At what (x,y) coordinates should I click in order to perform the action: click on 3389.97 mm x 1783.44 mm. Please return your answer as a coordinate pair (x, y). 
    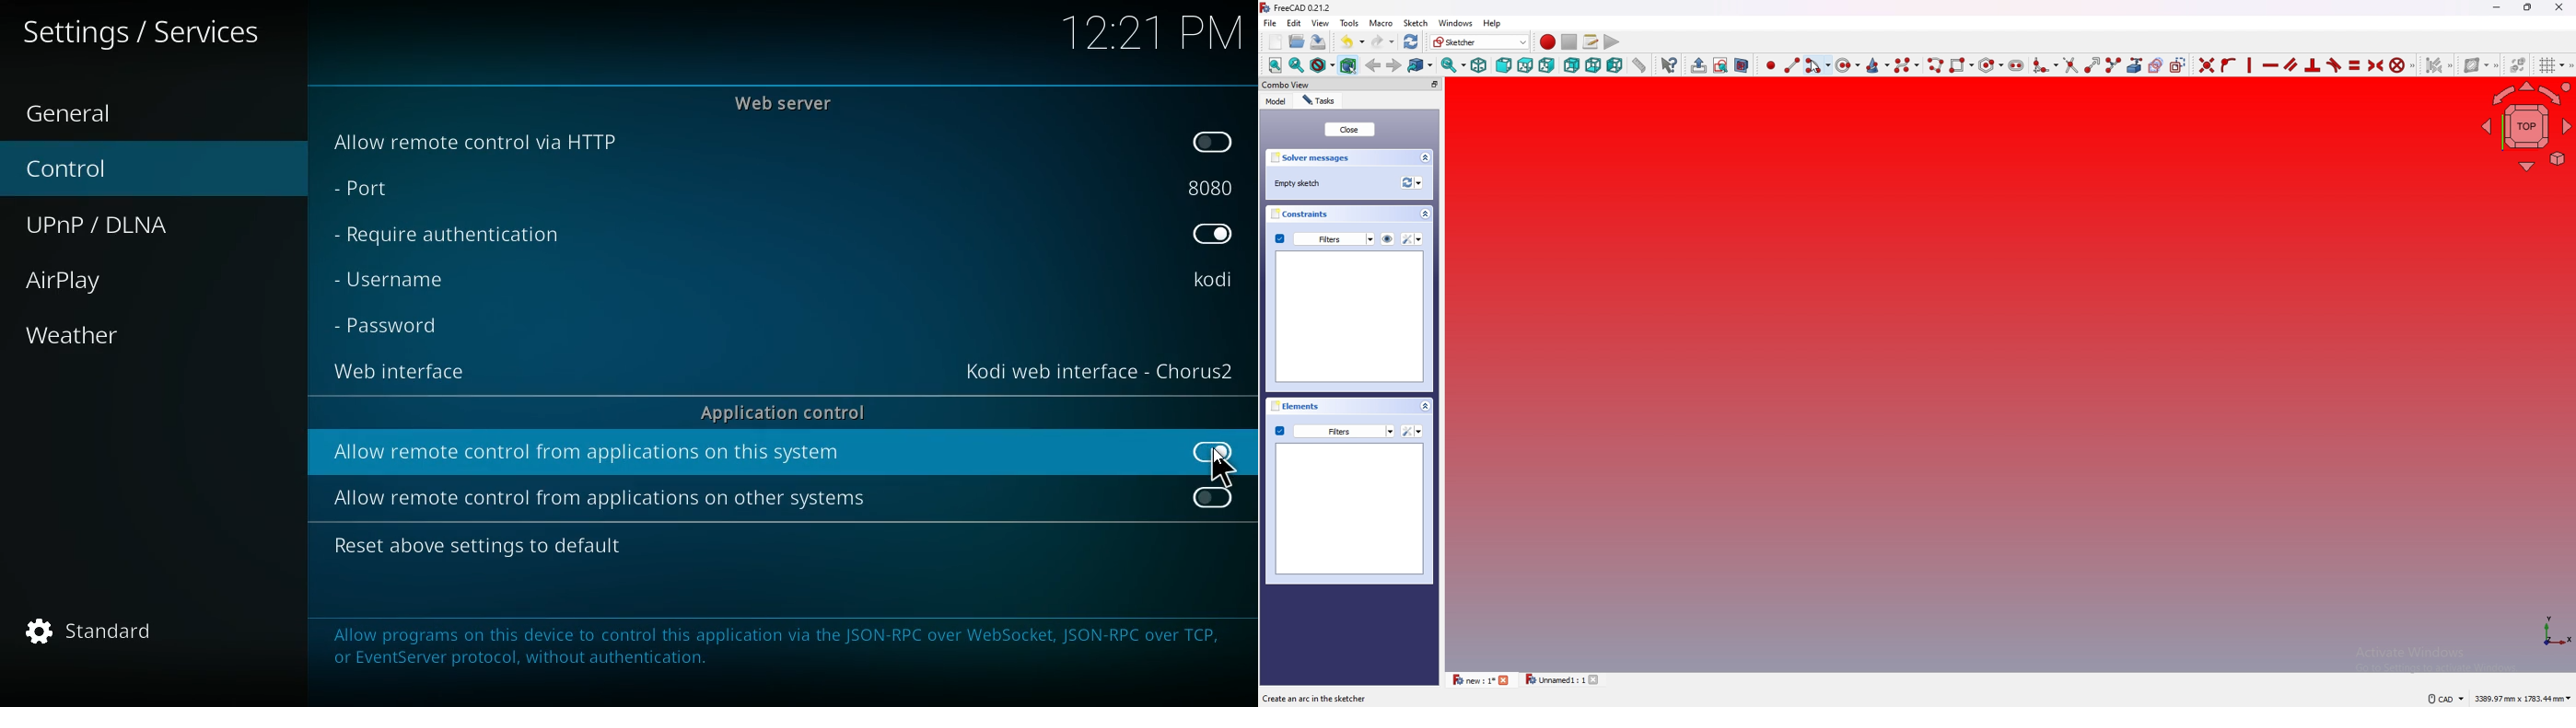
    Looking at the image, I should click on (2522, 698).